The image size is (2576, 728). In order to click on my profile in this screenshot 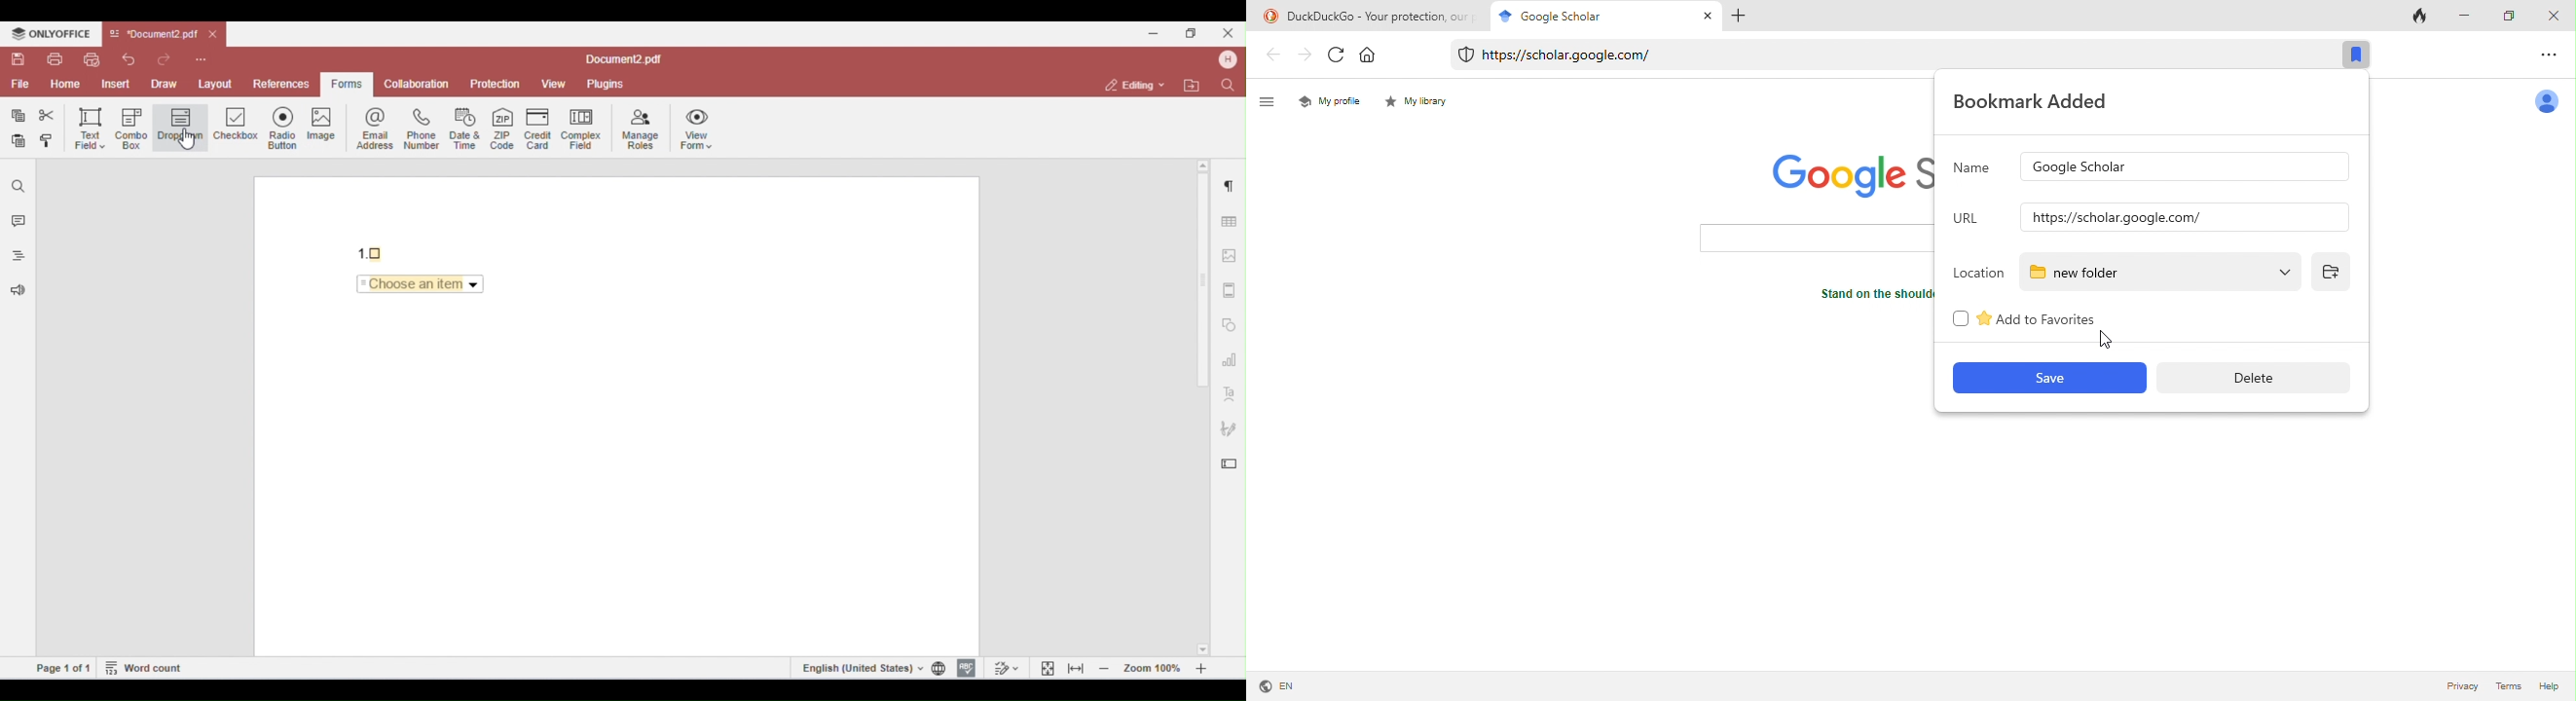, I will do `click(1330, 100)`.